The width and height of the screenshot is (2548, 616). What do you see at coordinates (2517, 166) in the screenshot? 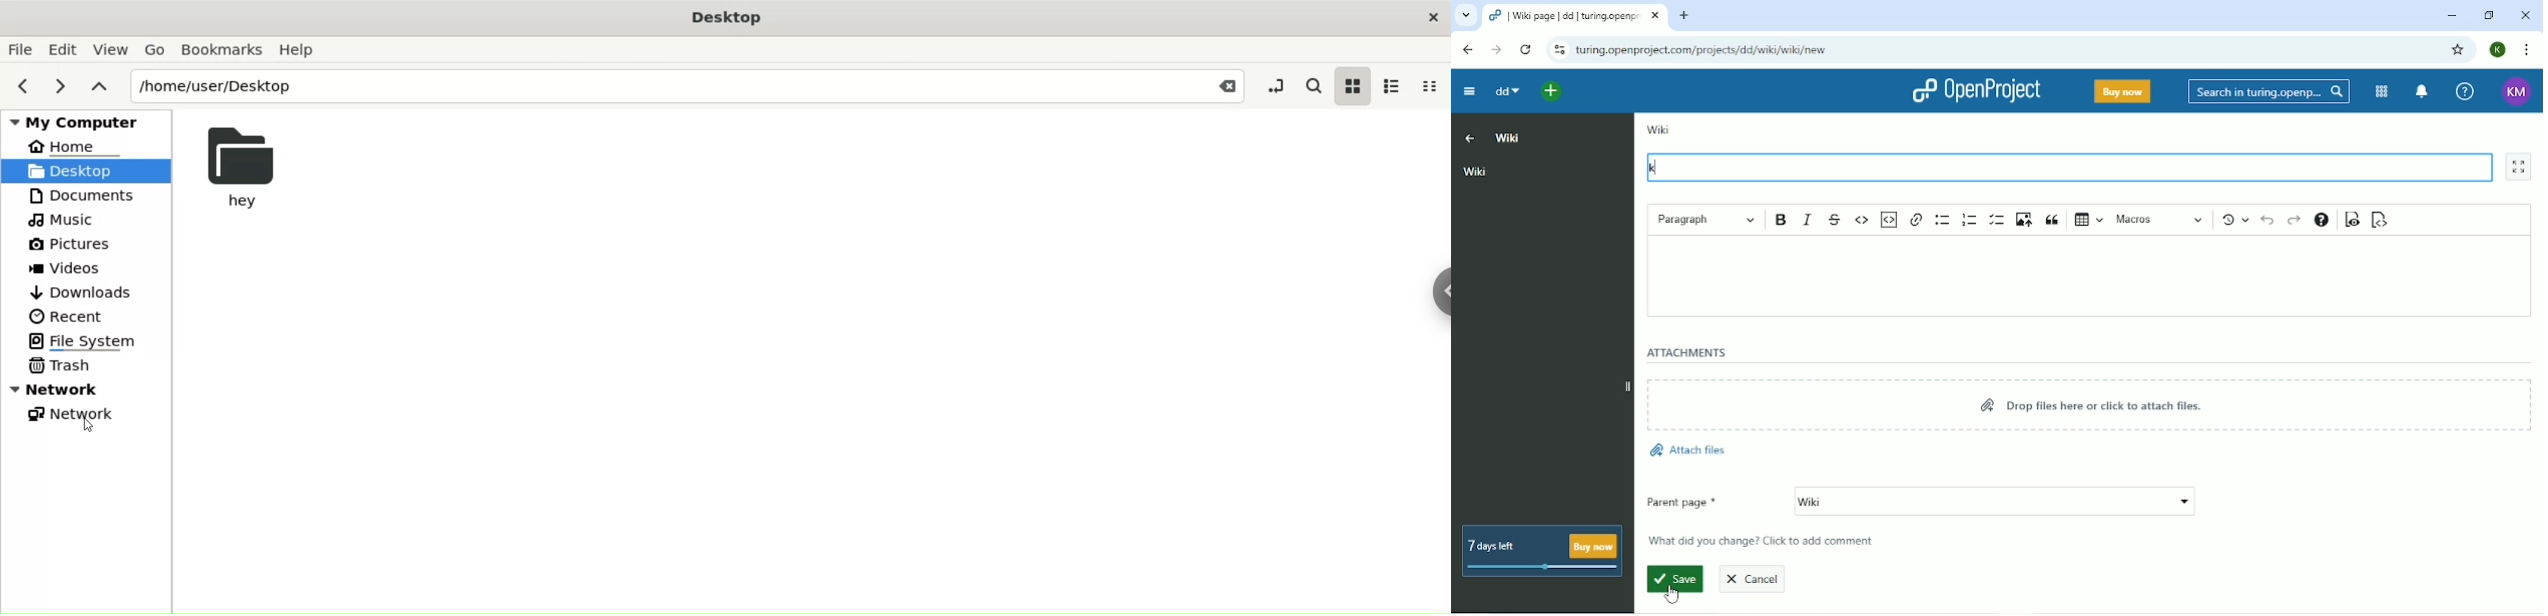
I see `Activate zen mode` at bounding box center [2517, 166].